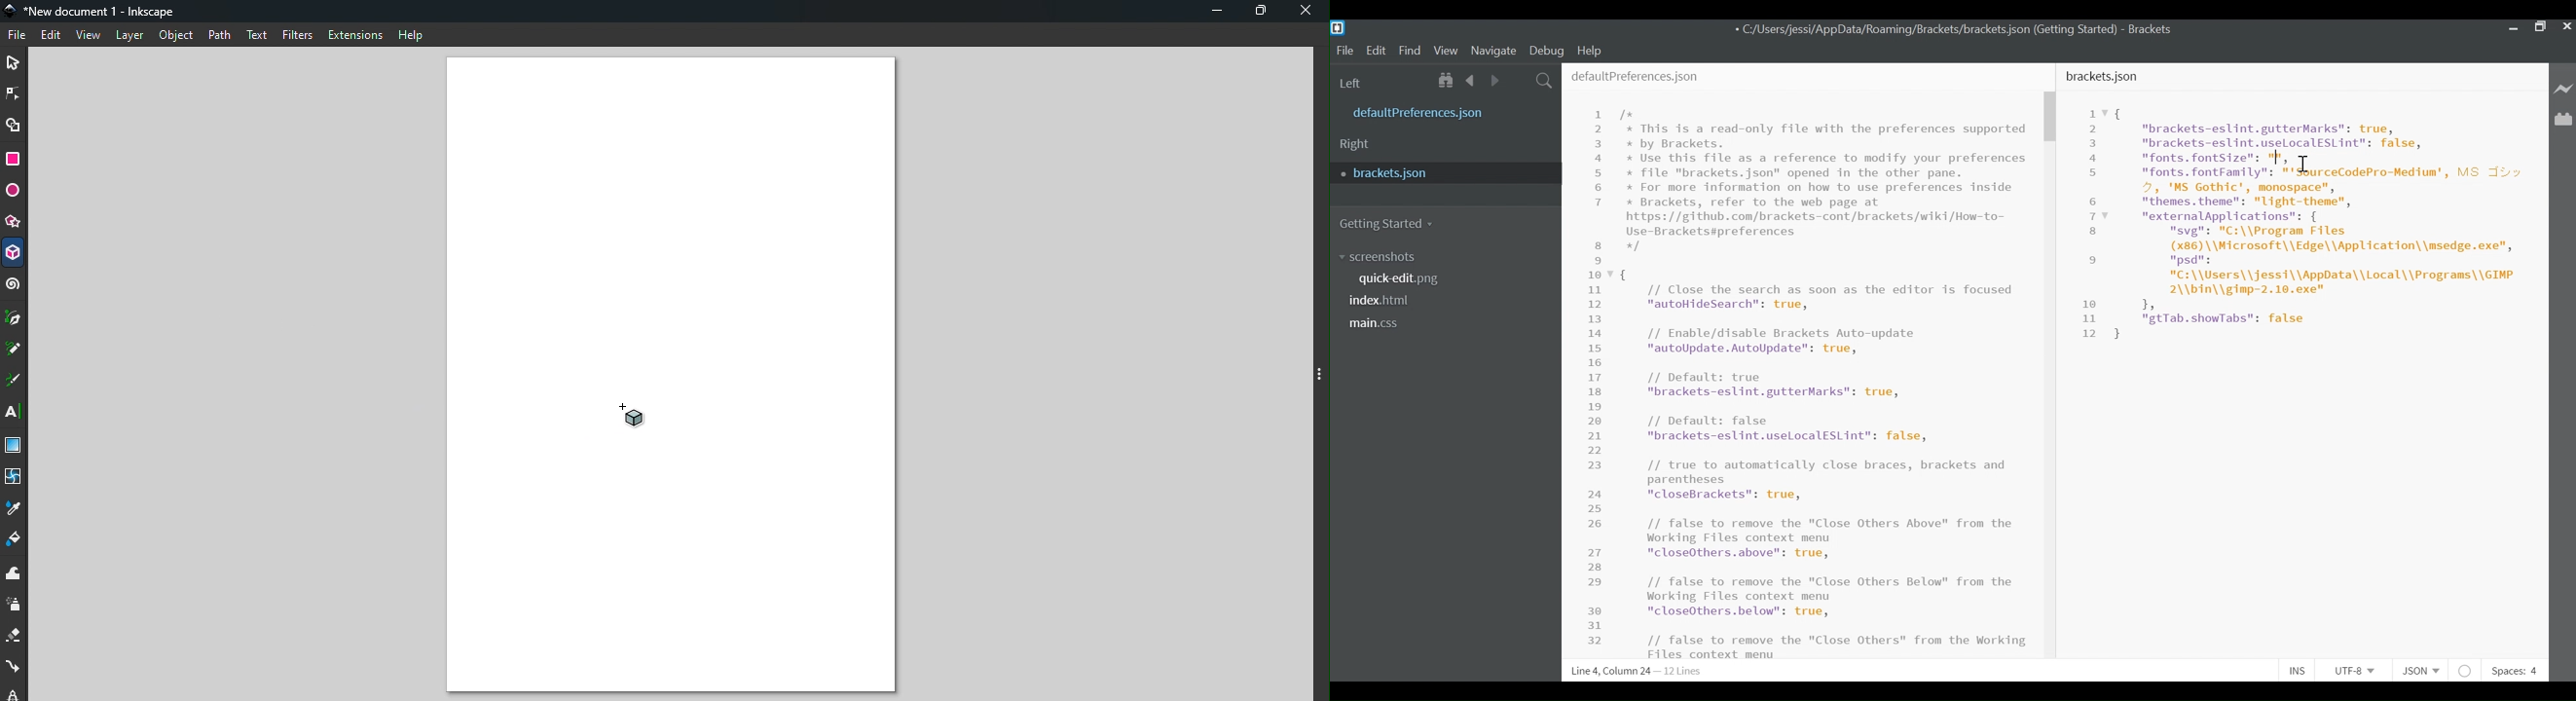 Image resolution: width=2576 pixels, height=728 pixels. I want to click on Maximize, so click(2540, 29).